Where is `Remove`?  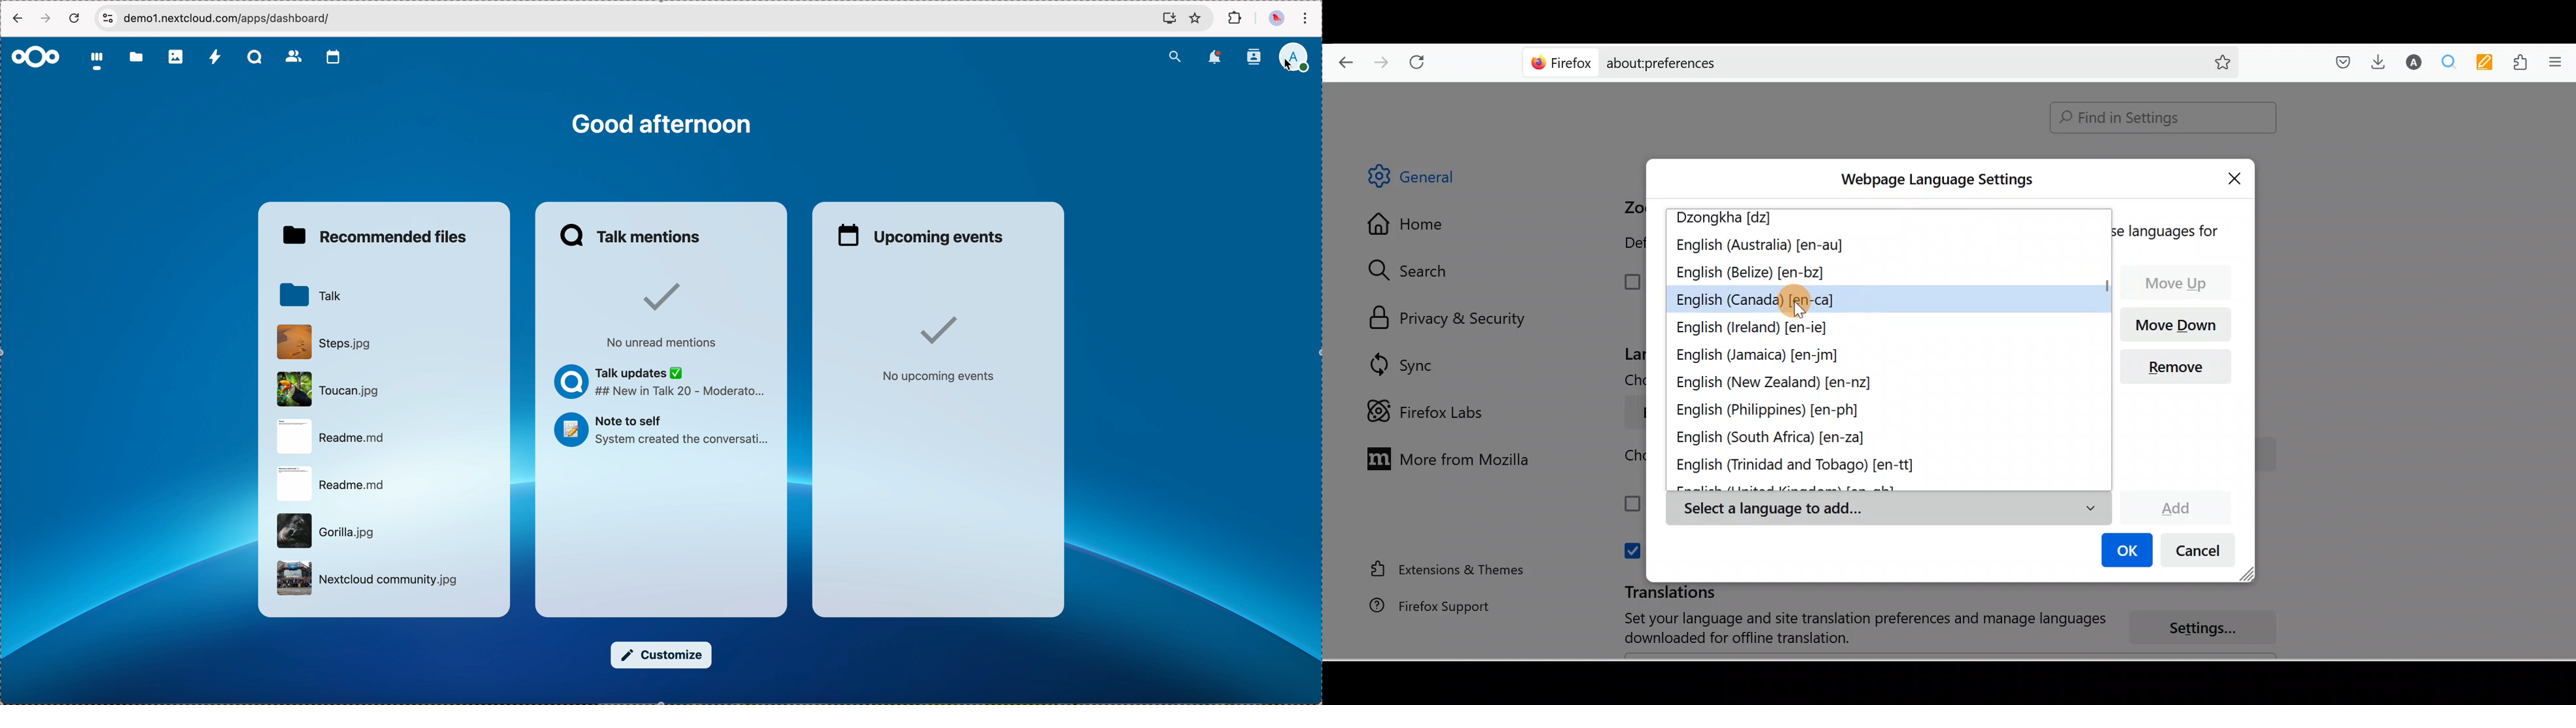 Remove is located at coordinates (2181, 371).